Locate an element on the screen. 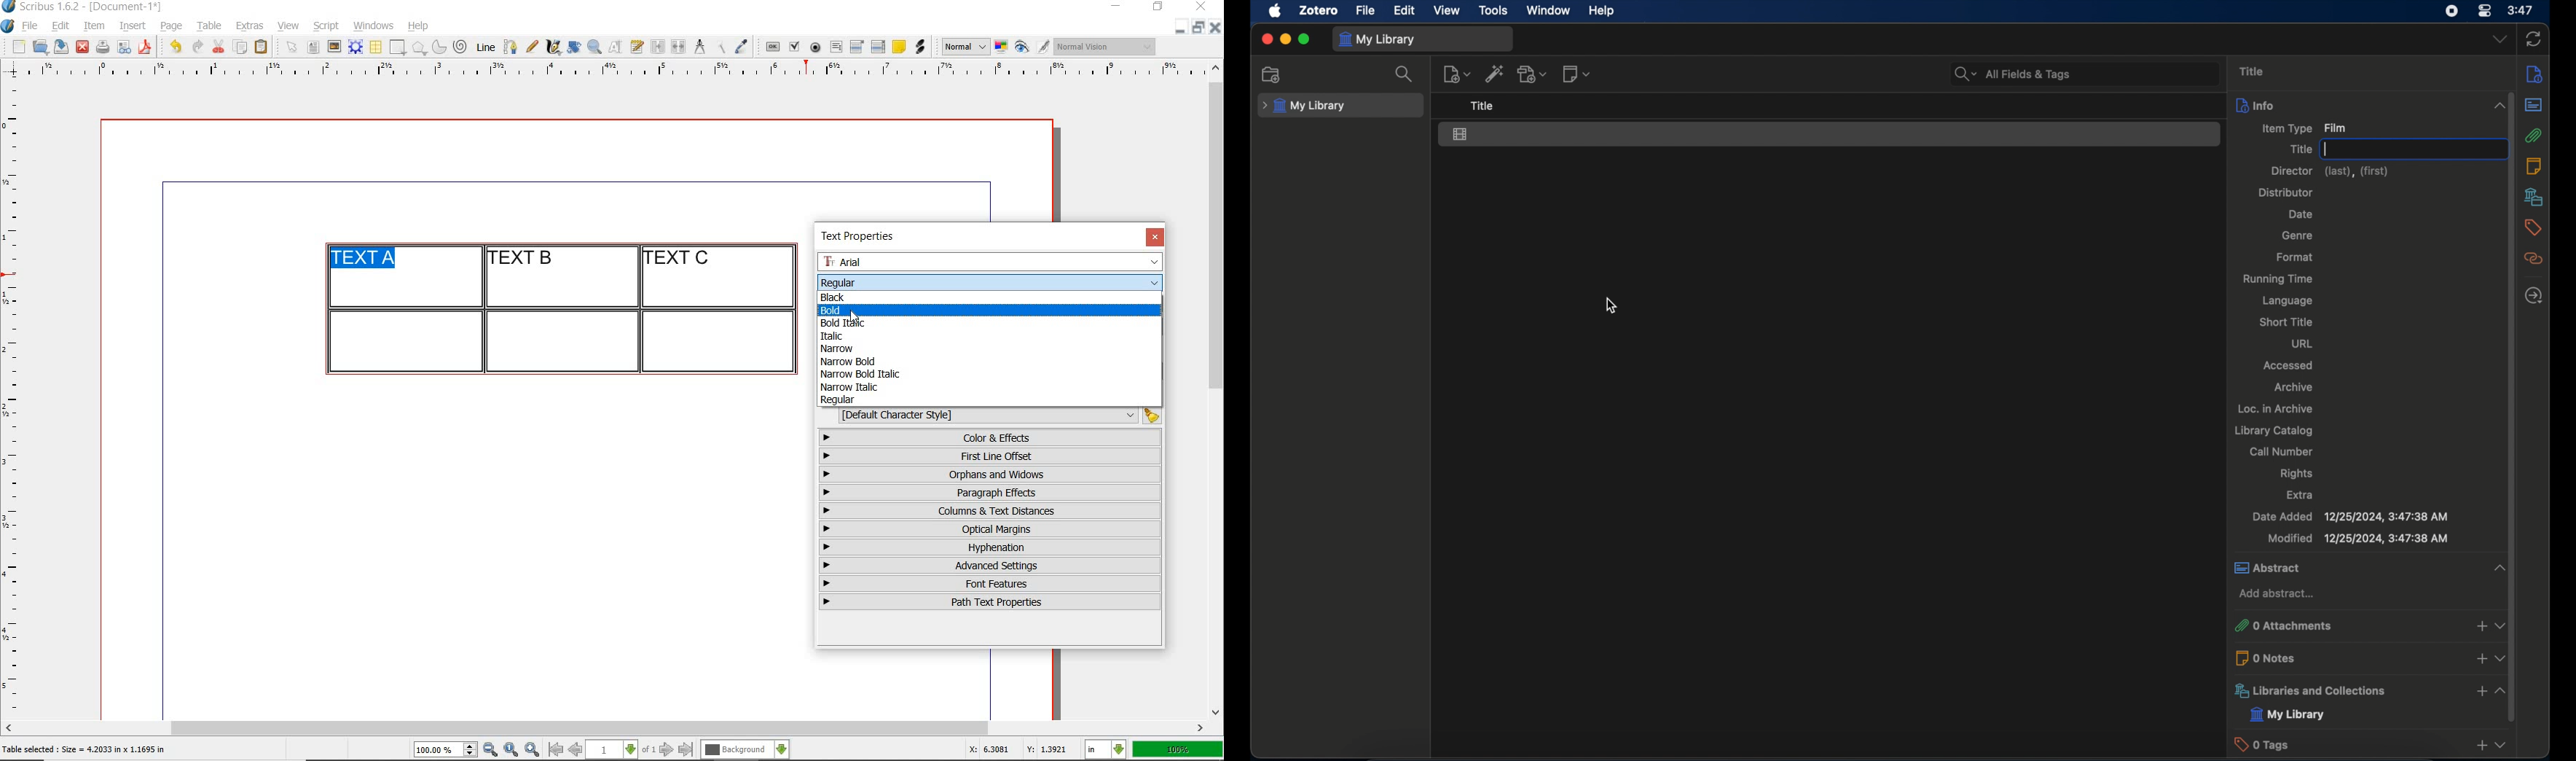 The image size is (2576, 784). regular is located at coordinates (837, 281).